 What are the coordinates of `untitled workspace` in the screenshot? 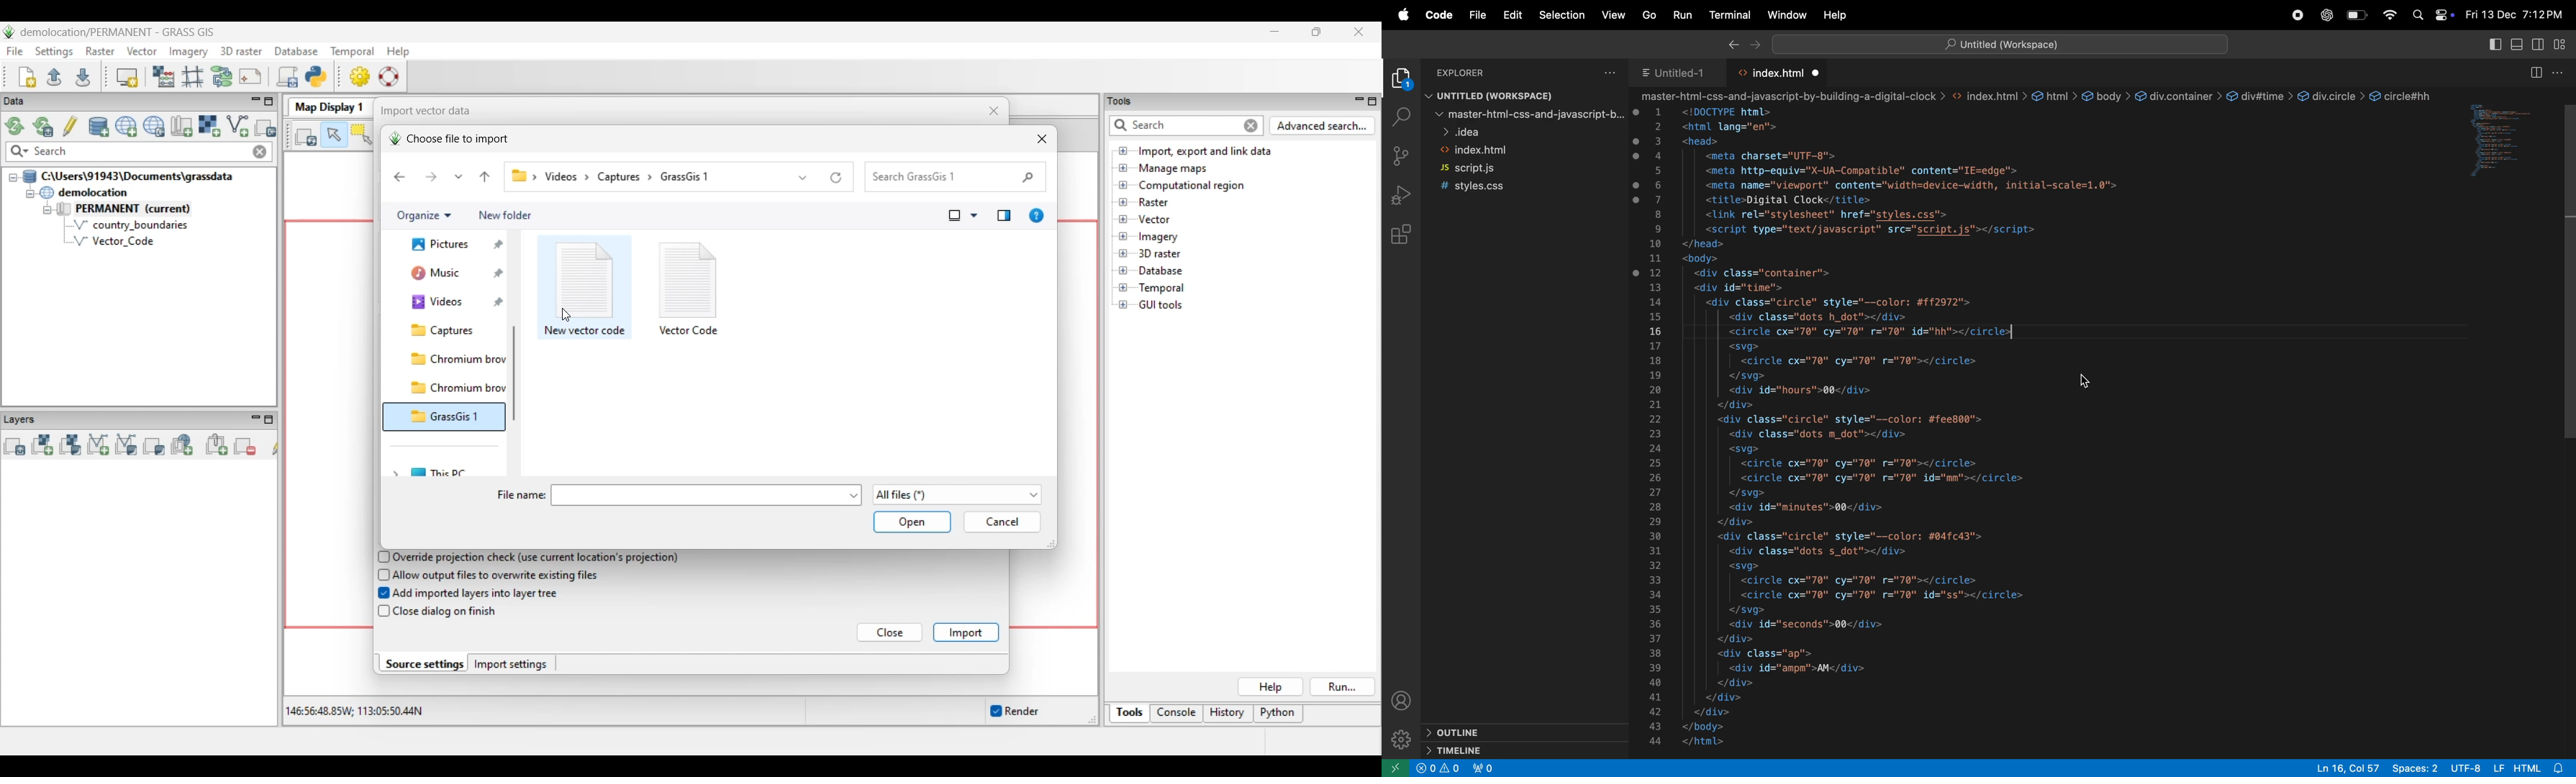 It's located at (1999, 43).